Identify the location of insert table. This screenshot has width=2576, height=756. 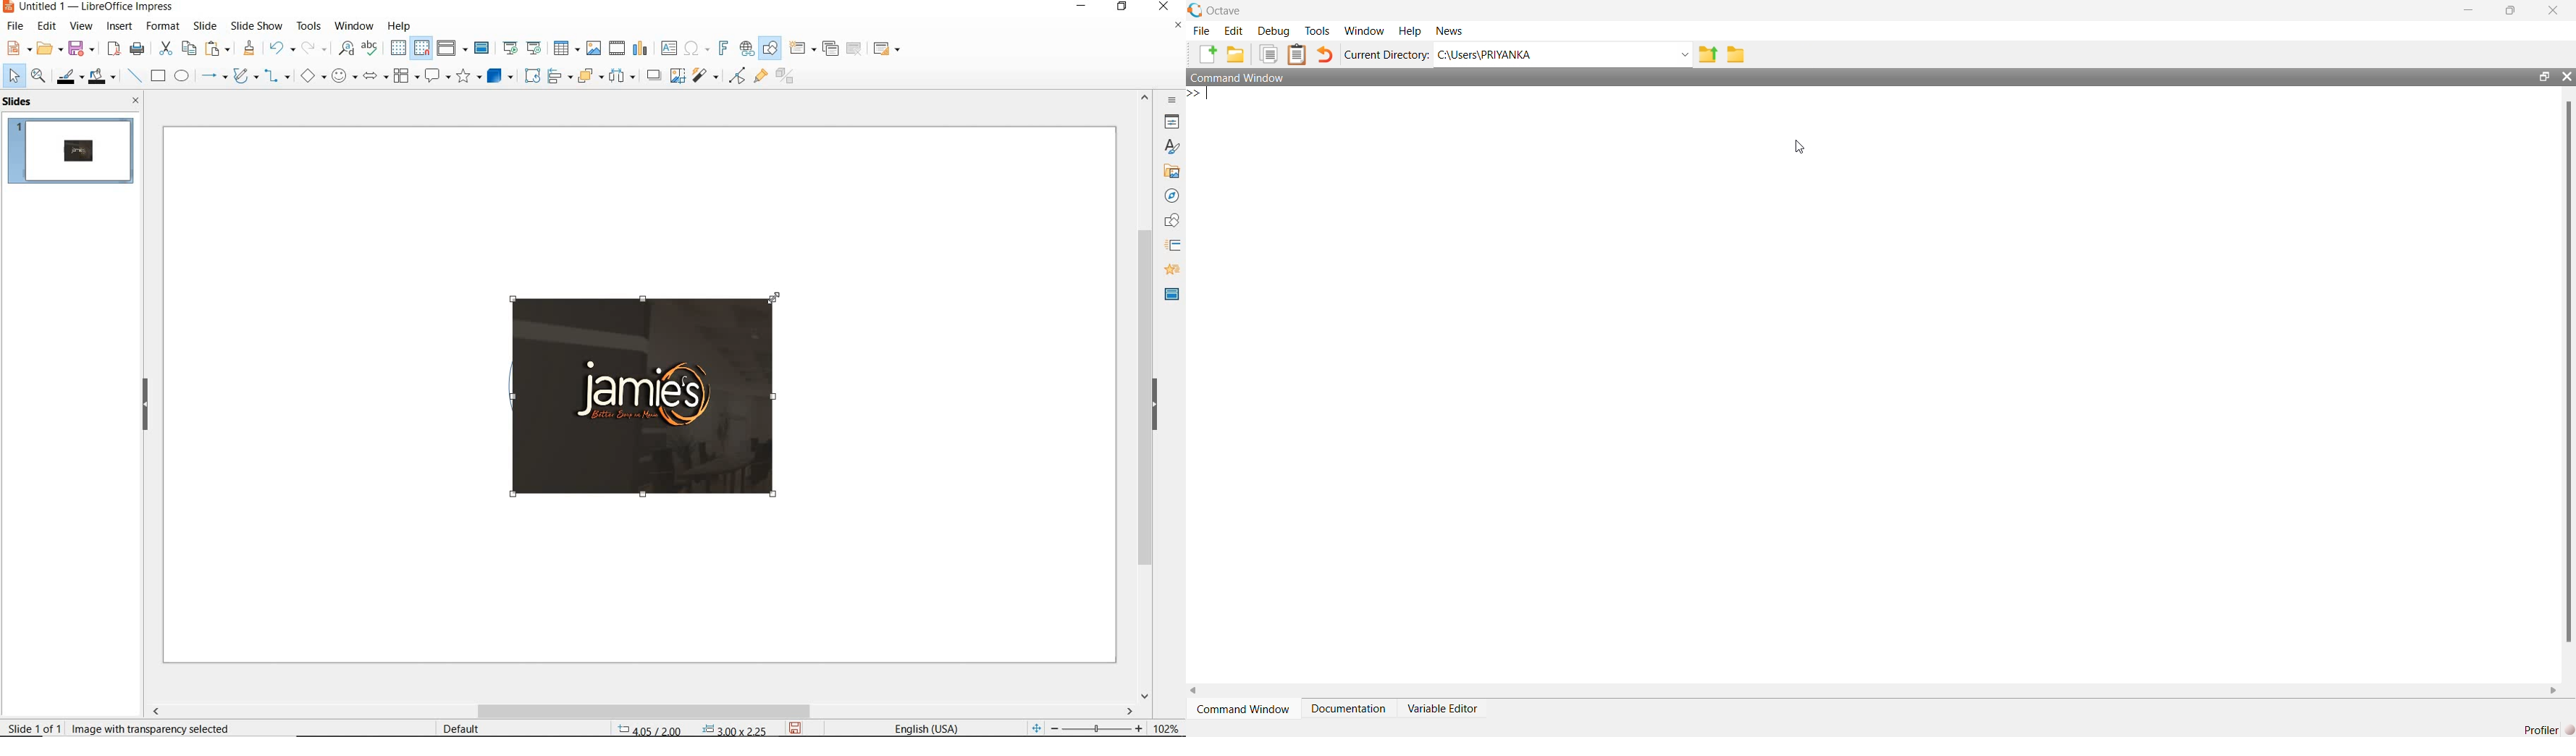
(565, 49).